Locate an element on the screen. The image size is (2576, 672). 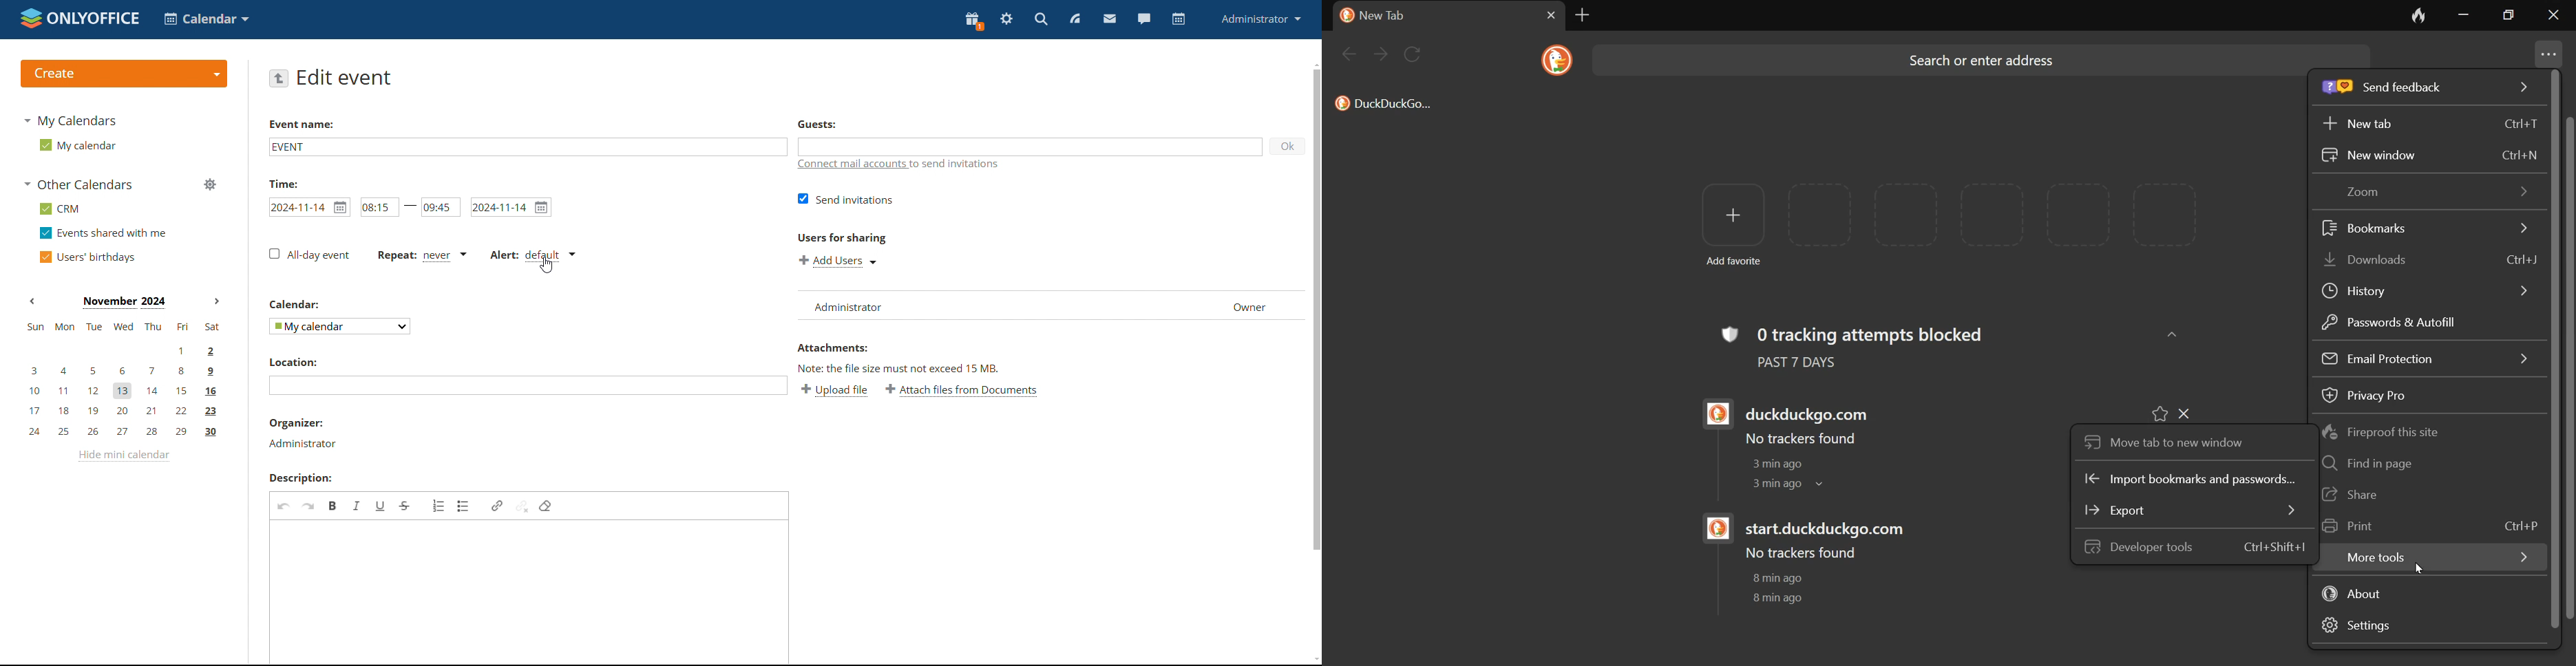
crm is located at coordinates (58, 209).